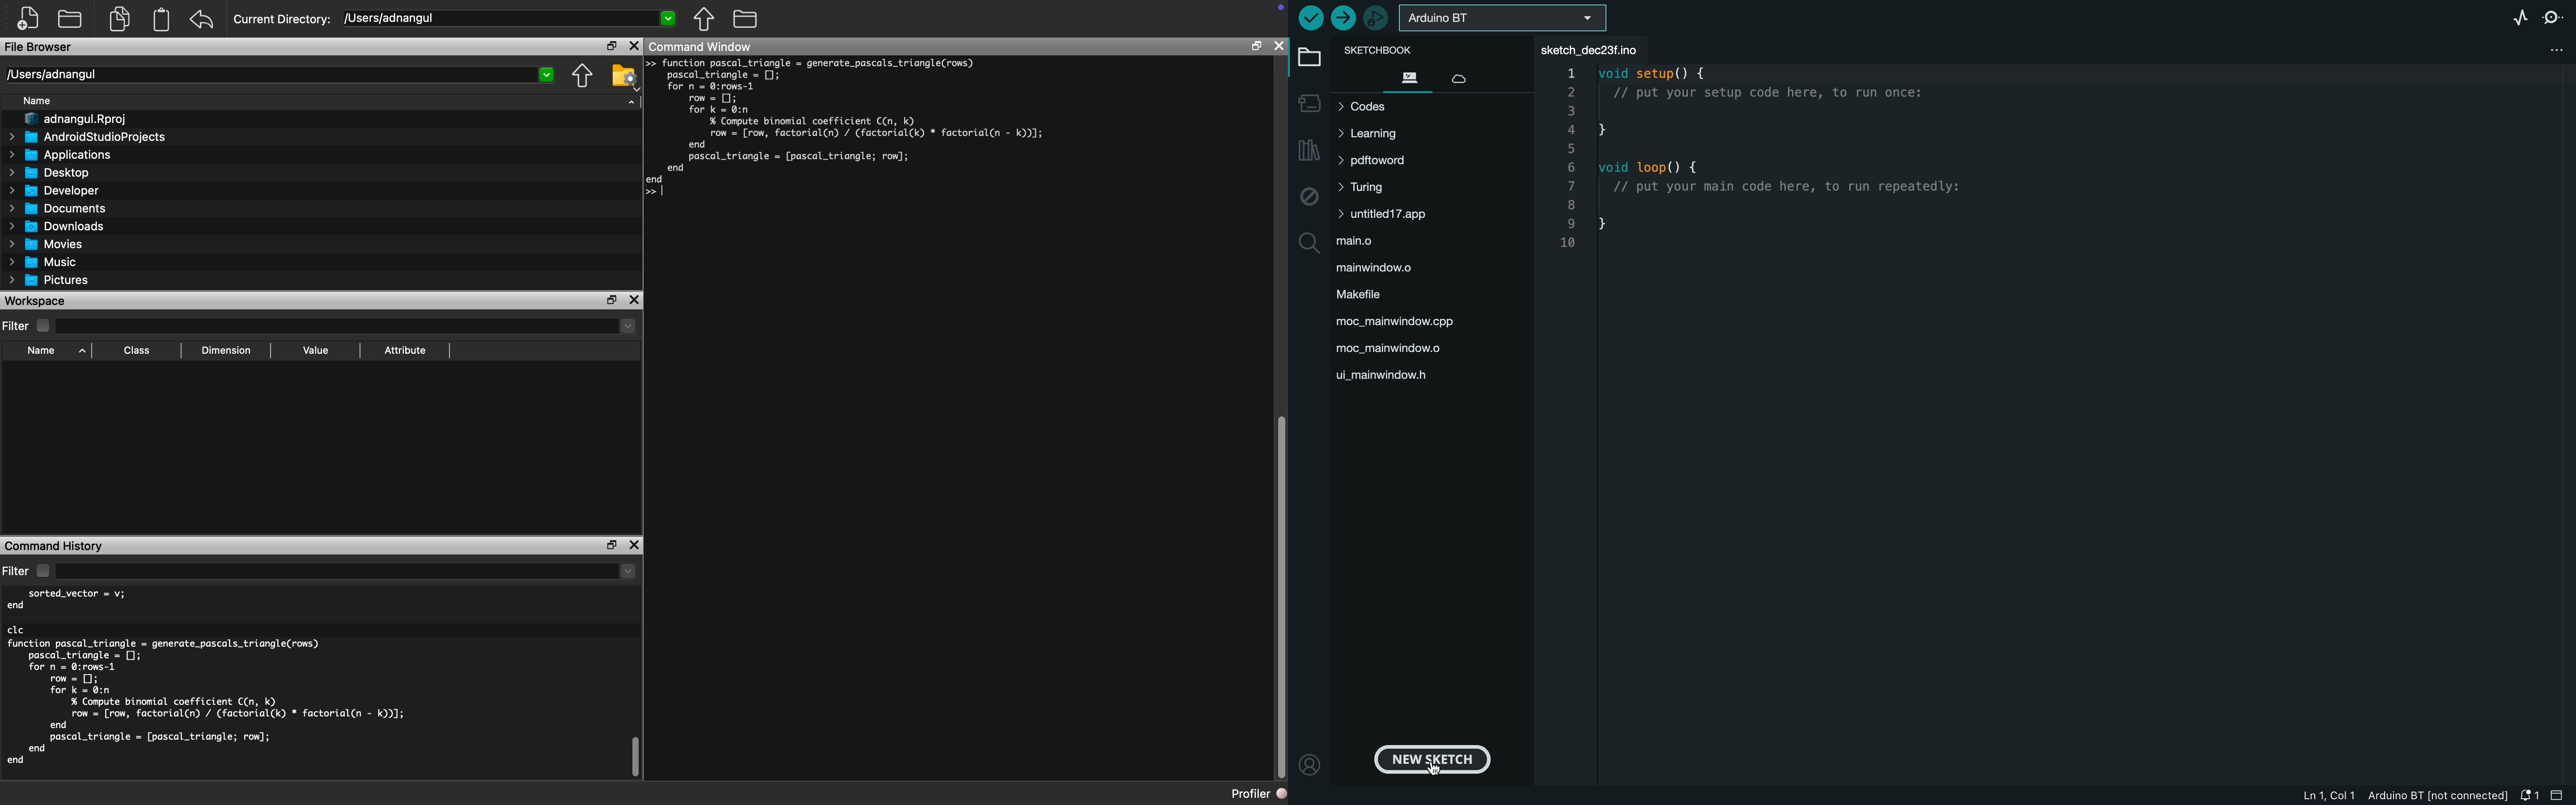 The width and height of the screenshot is (2576, 812). I want to click on Applications, so click(60, 155).